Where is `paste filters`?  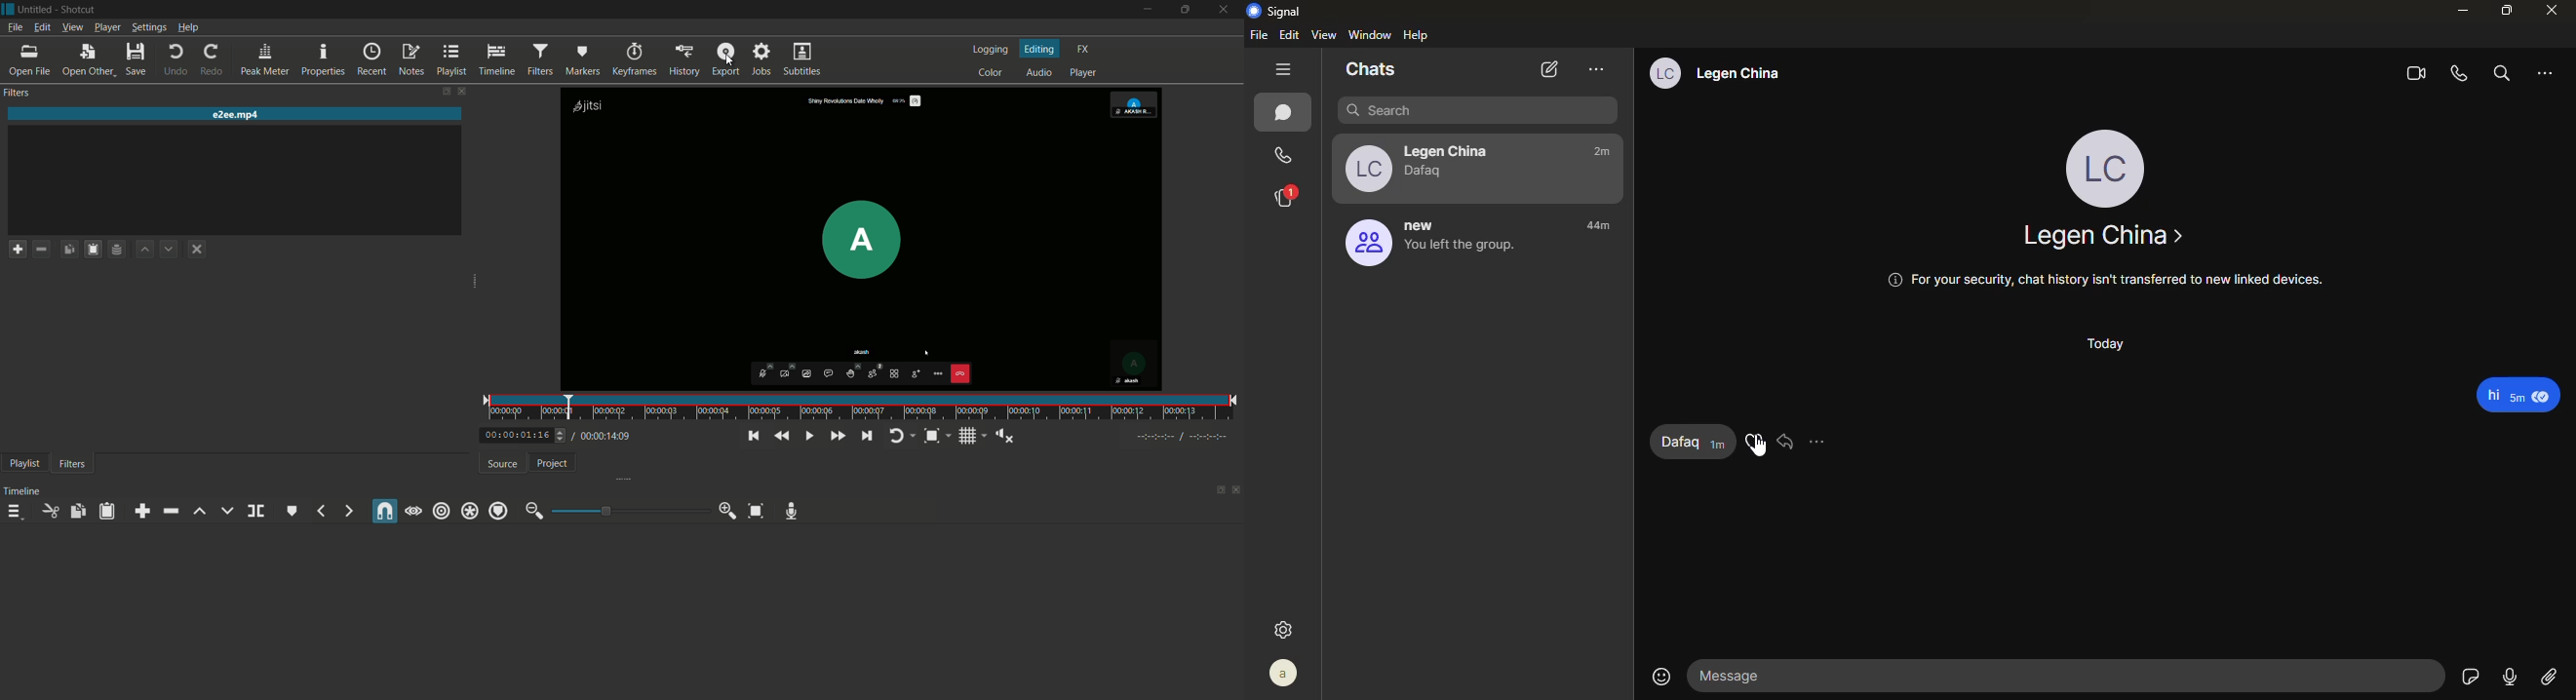
paste filters is located at coordinates (93, 250).